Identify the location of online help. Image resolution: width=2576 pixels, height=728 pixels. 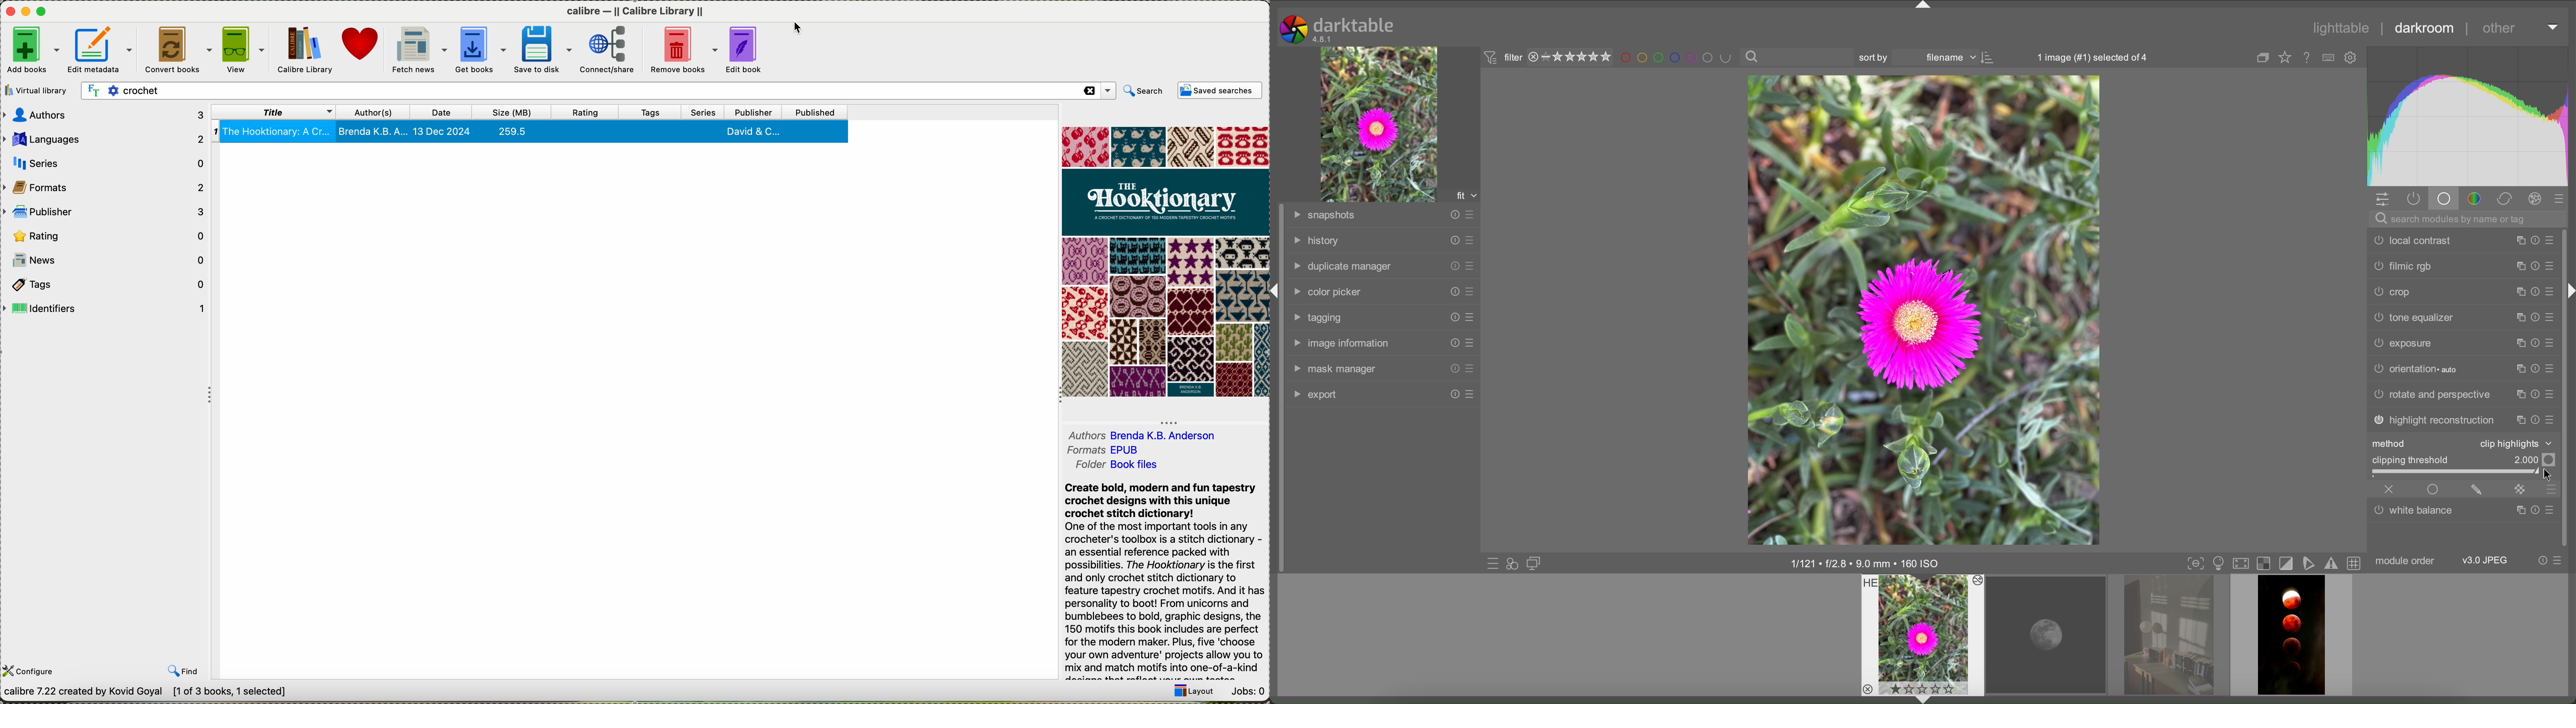
(2308, 59).